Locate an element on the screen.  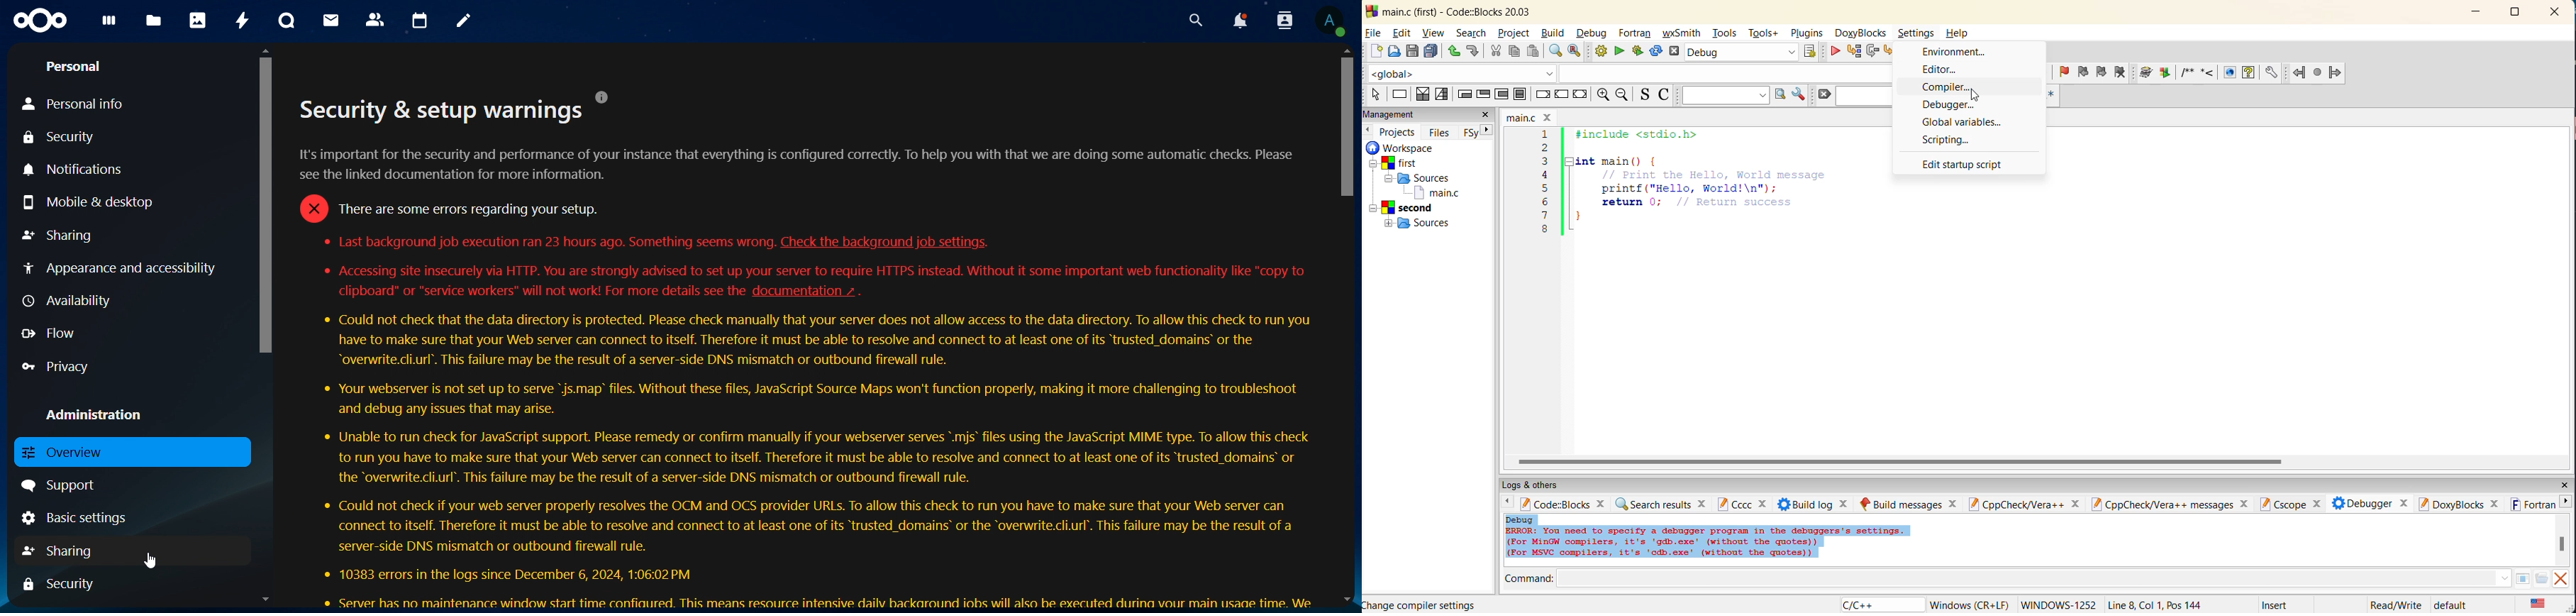
save all is located at coordinates (1432, 52).